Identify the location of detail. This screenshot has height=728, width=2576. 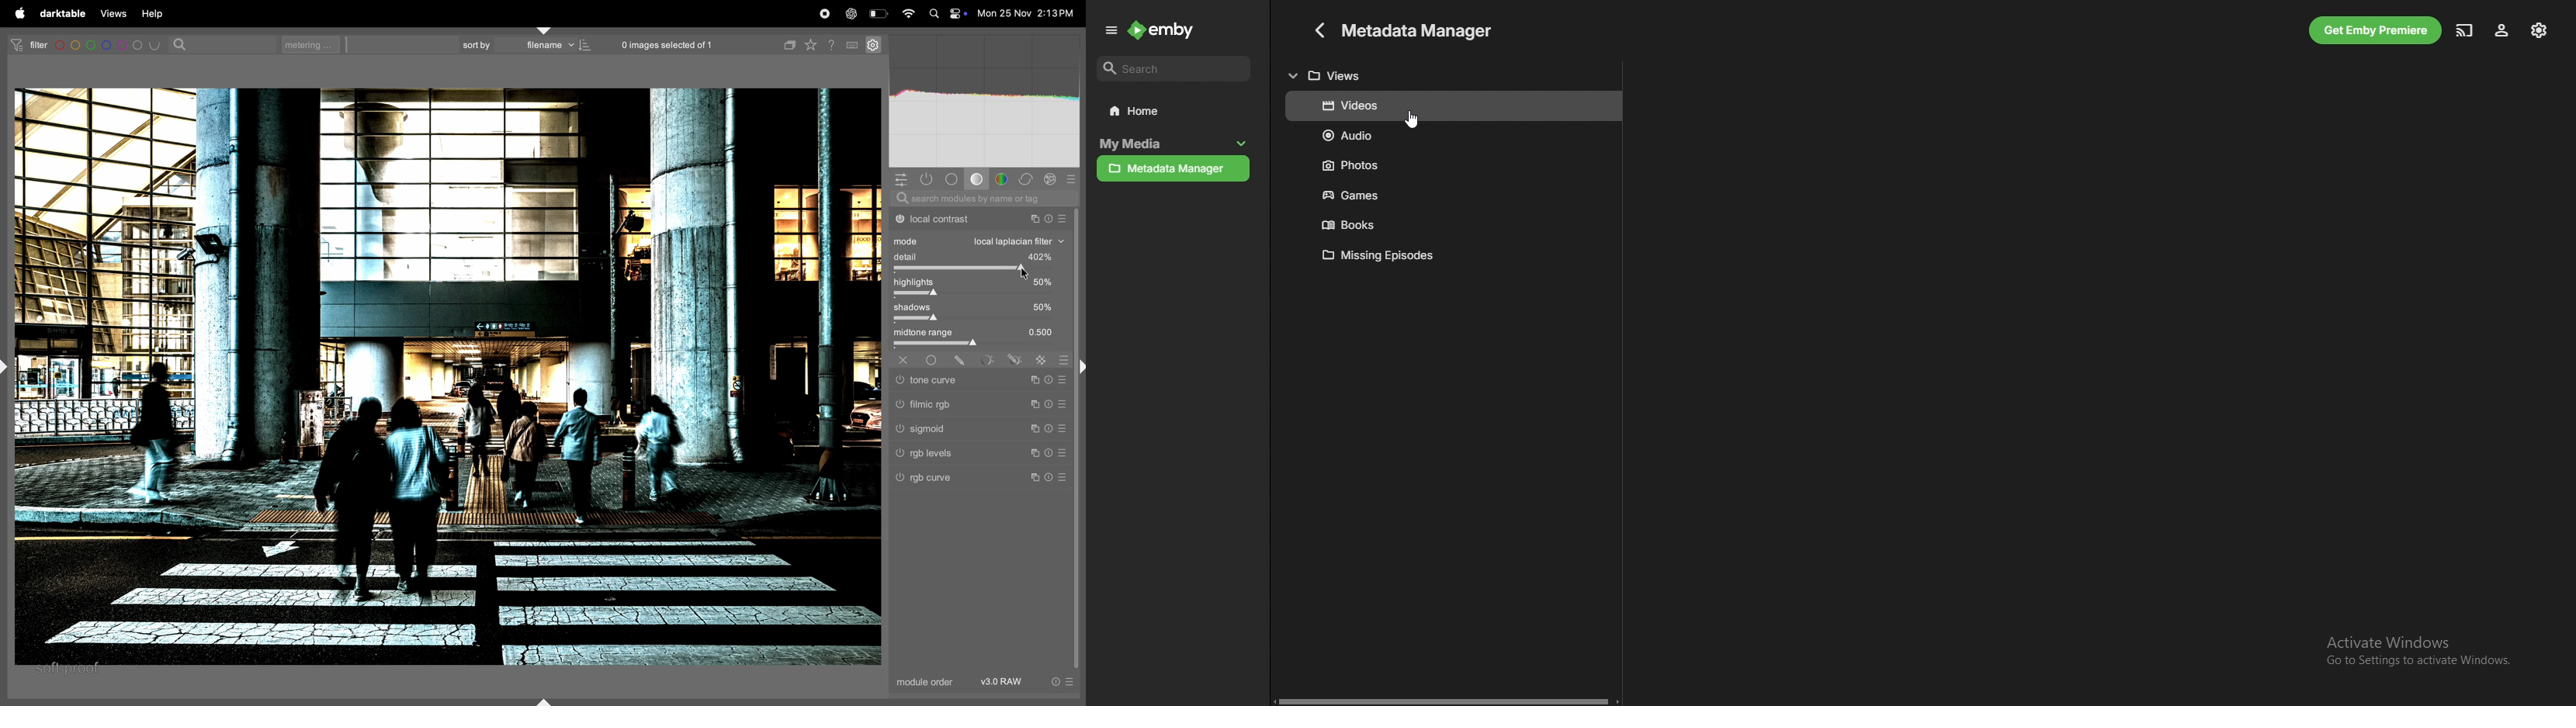
(981, 257).